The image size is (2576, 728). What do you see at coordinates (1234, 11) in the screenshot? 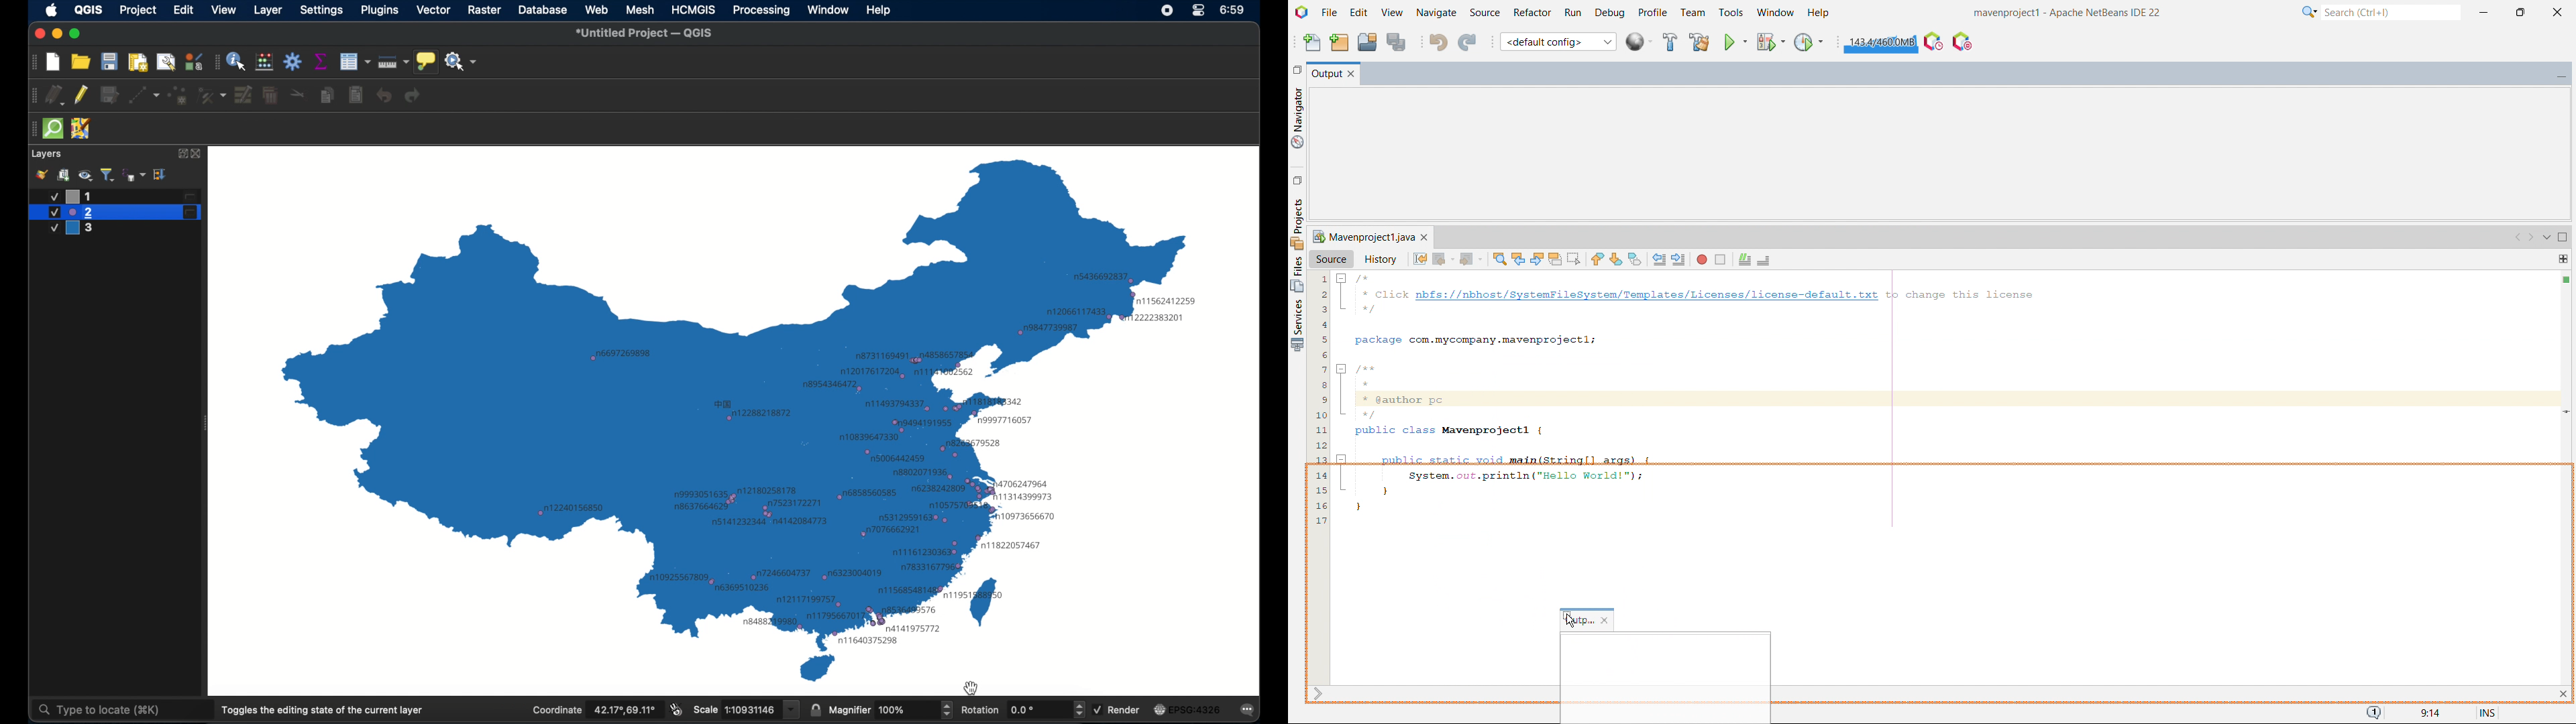
I see `time` at bounding box center [1234, 11].